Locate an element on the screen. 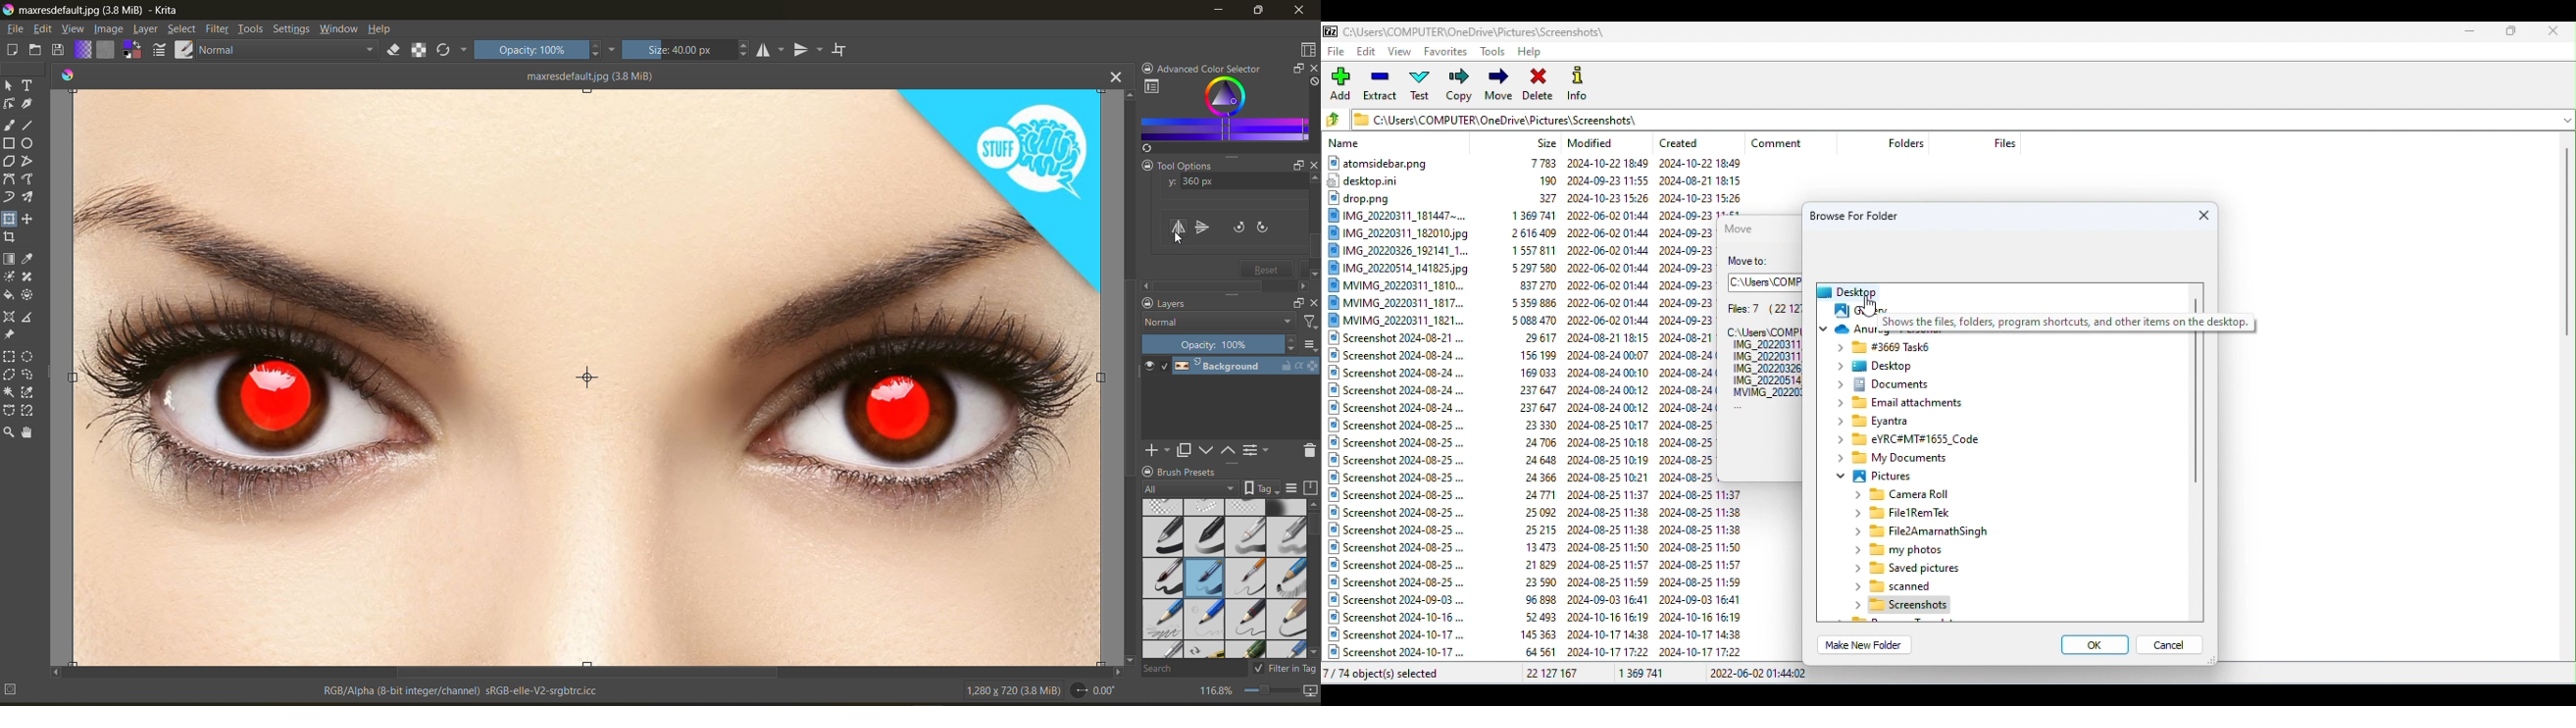 This screenshot has height=728, width=2576. view is located at coordinates (75, 30).